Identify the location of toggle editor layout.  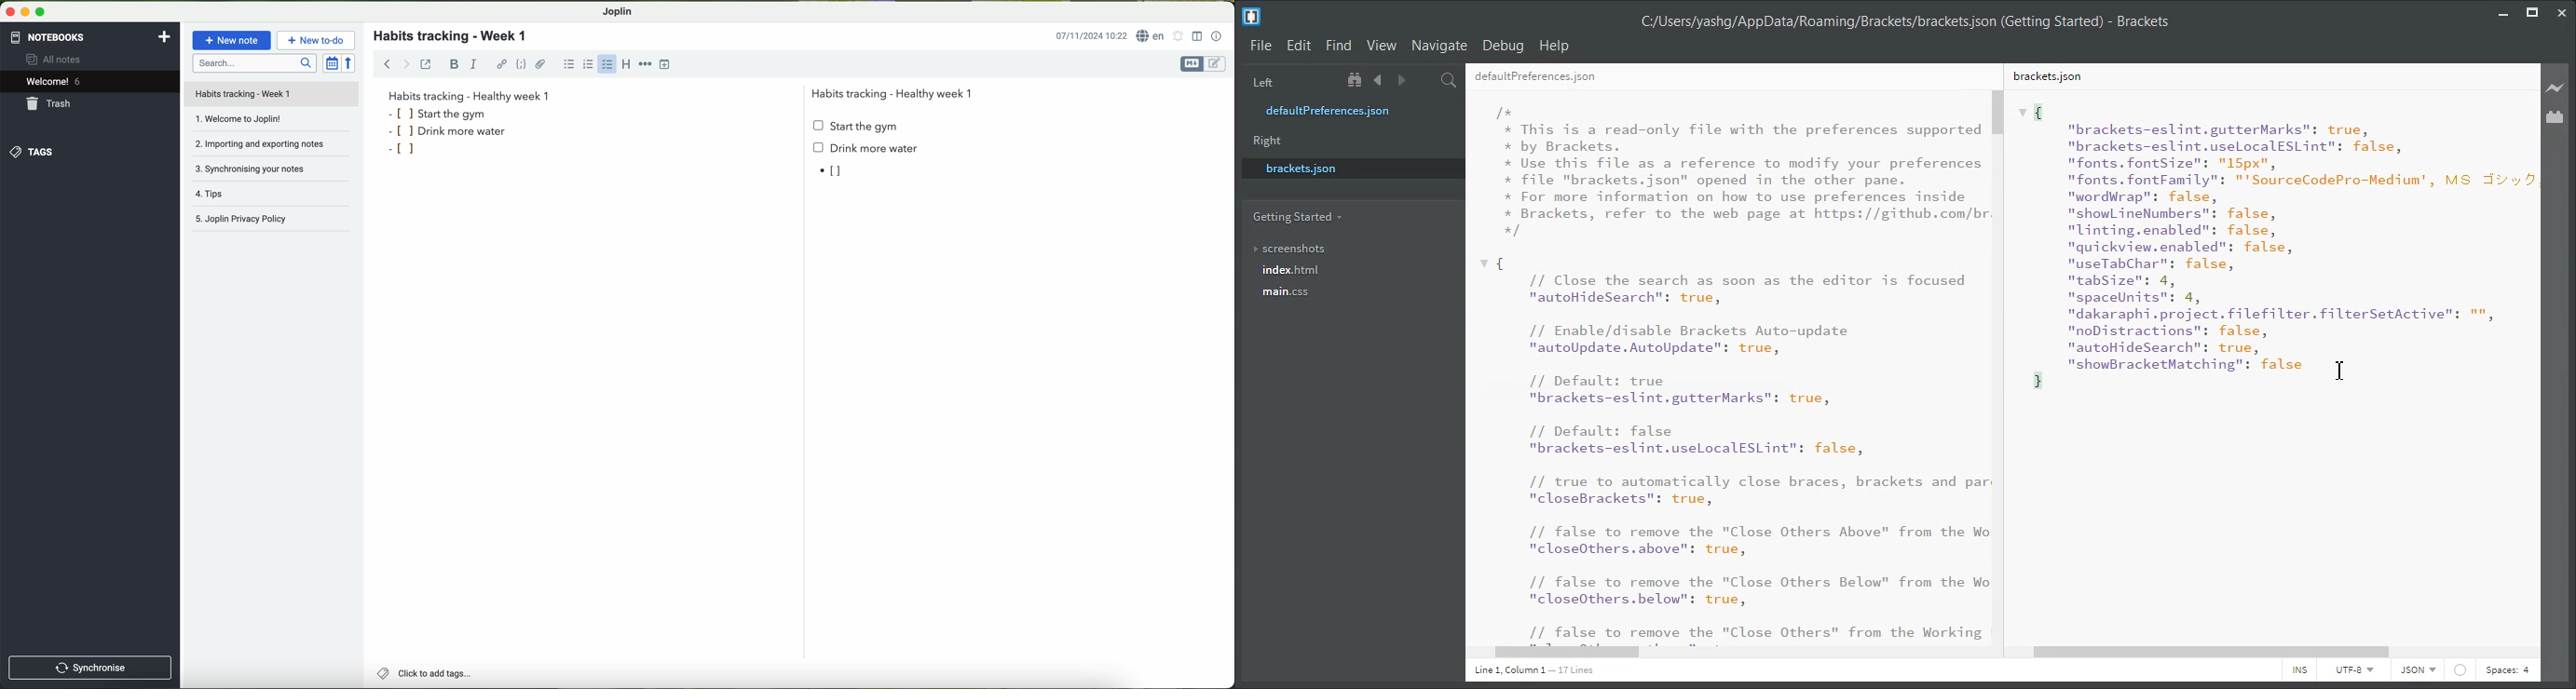
(1198, 36).